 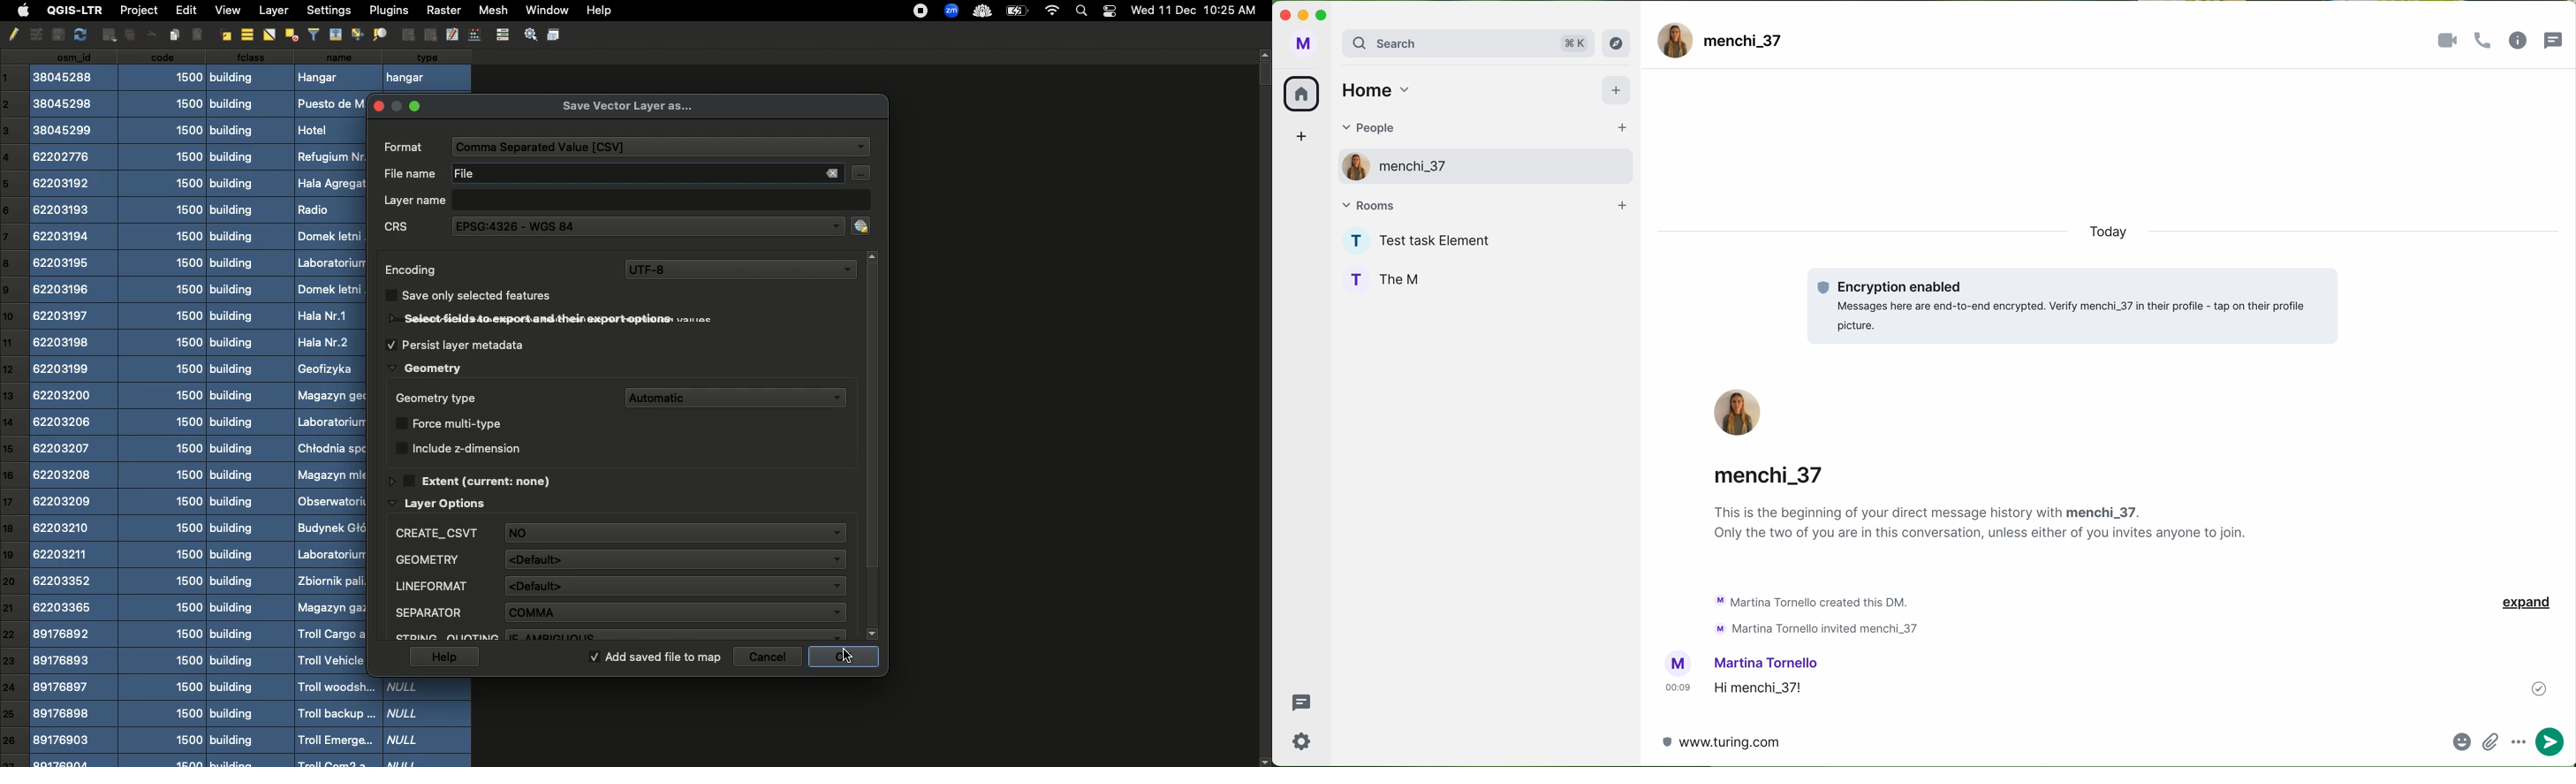 I want to click on profile, so click(x=1353, y=241).